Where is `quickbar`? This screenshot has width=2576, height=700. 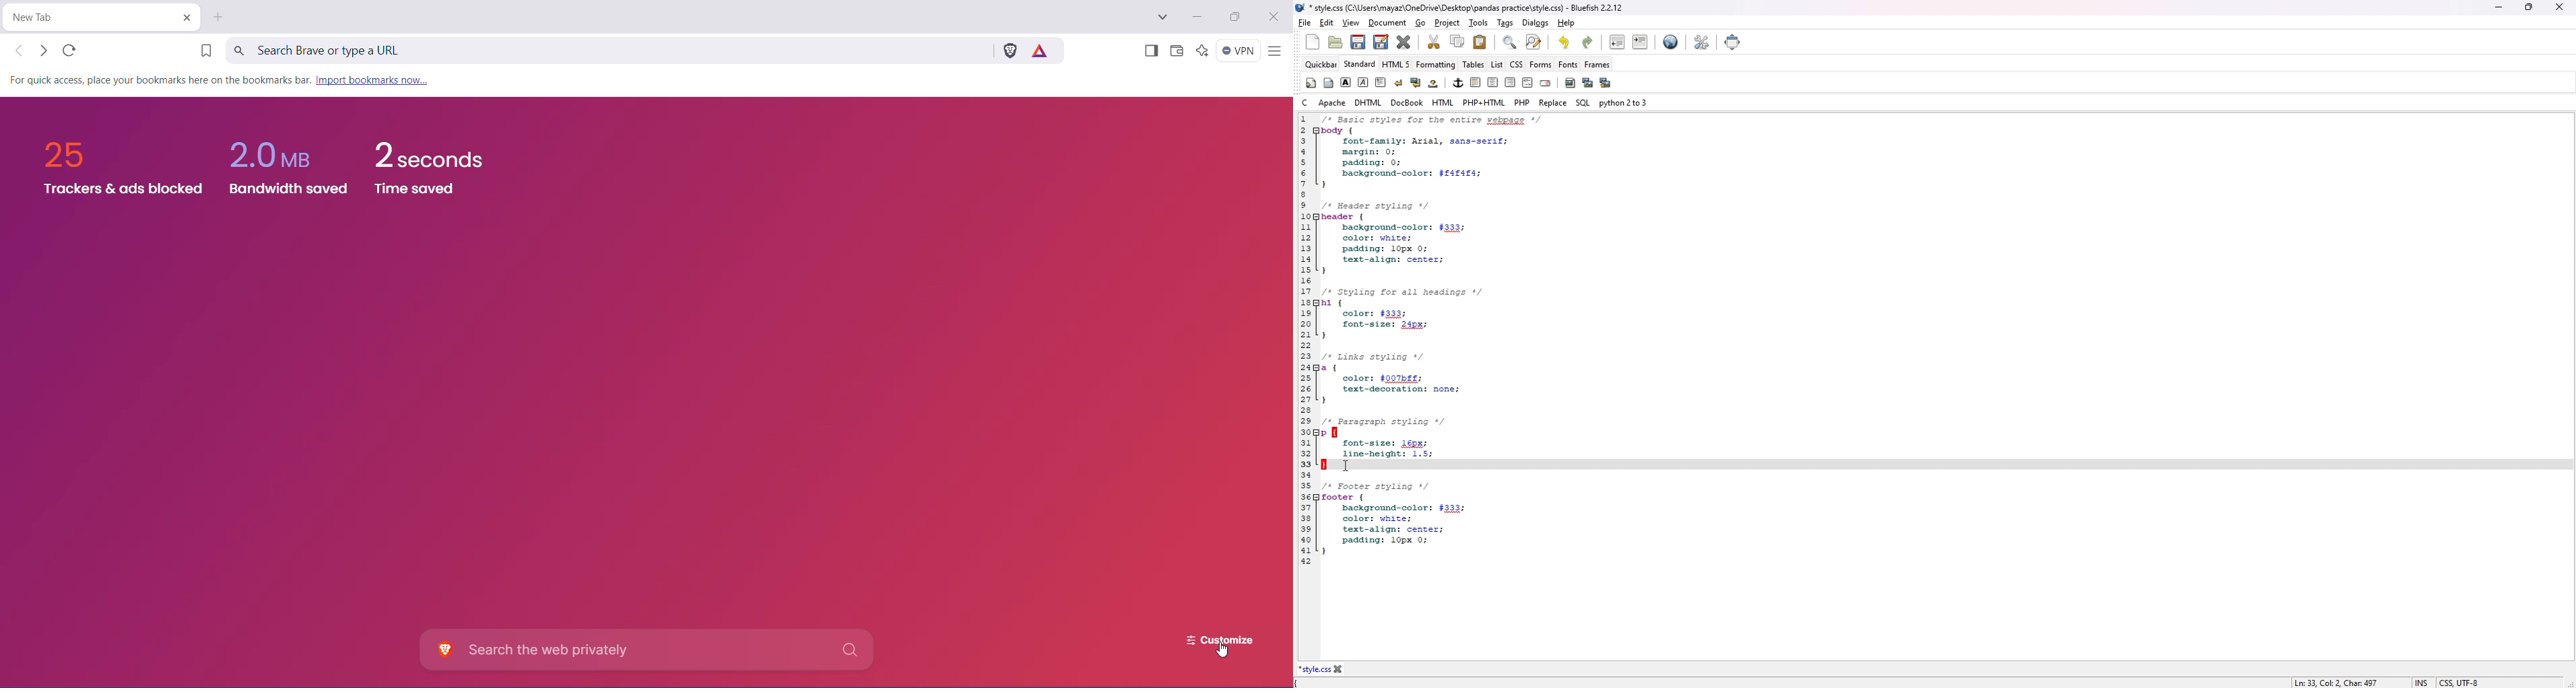 quickbar is located at coordinates (1321, 65).